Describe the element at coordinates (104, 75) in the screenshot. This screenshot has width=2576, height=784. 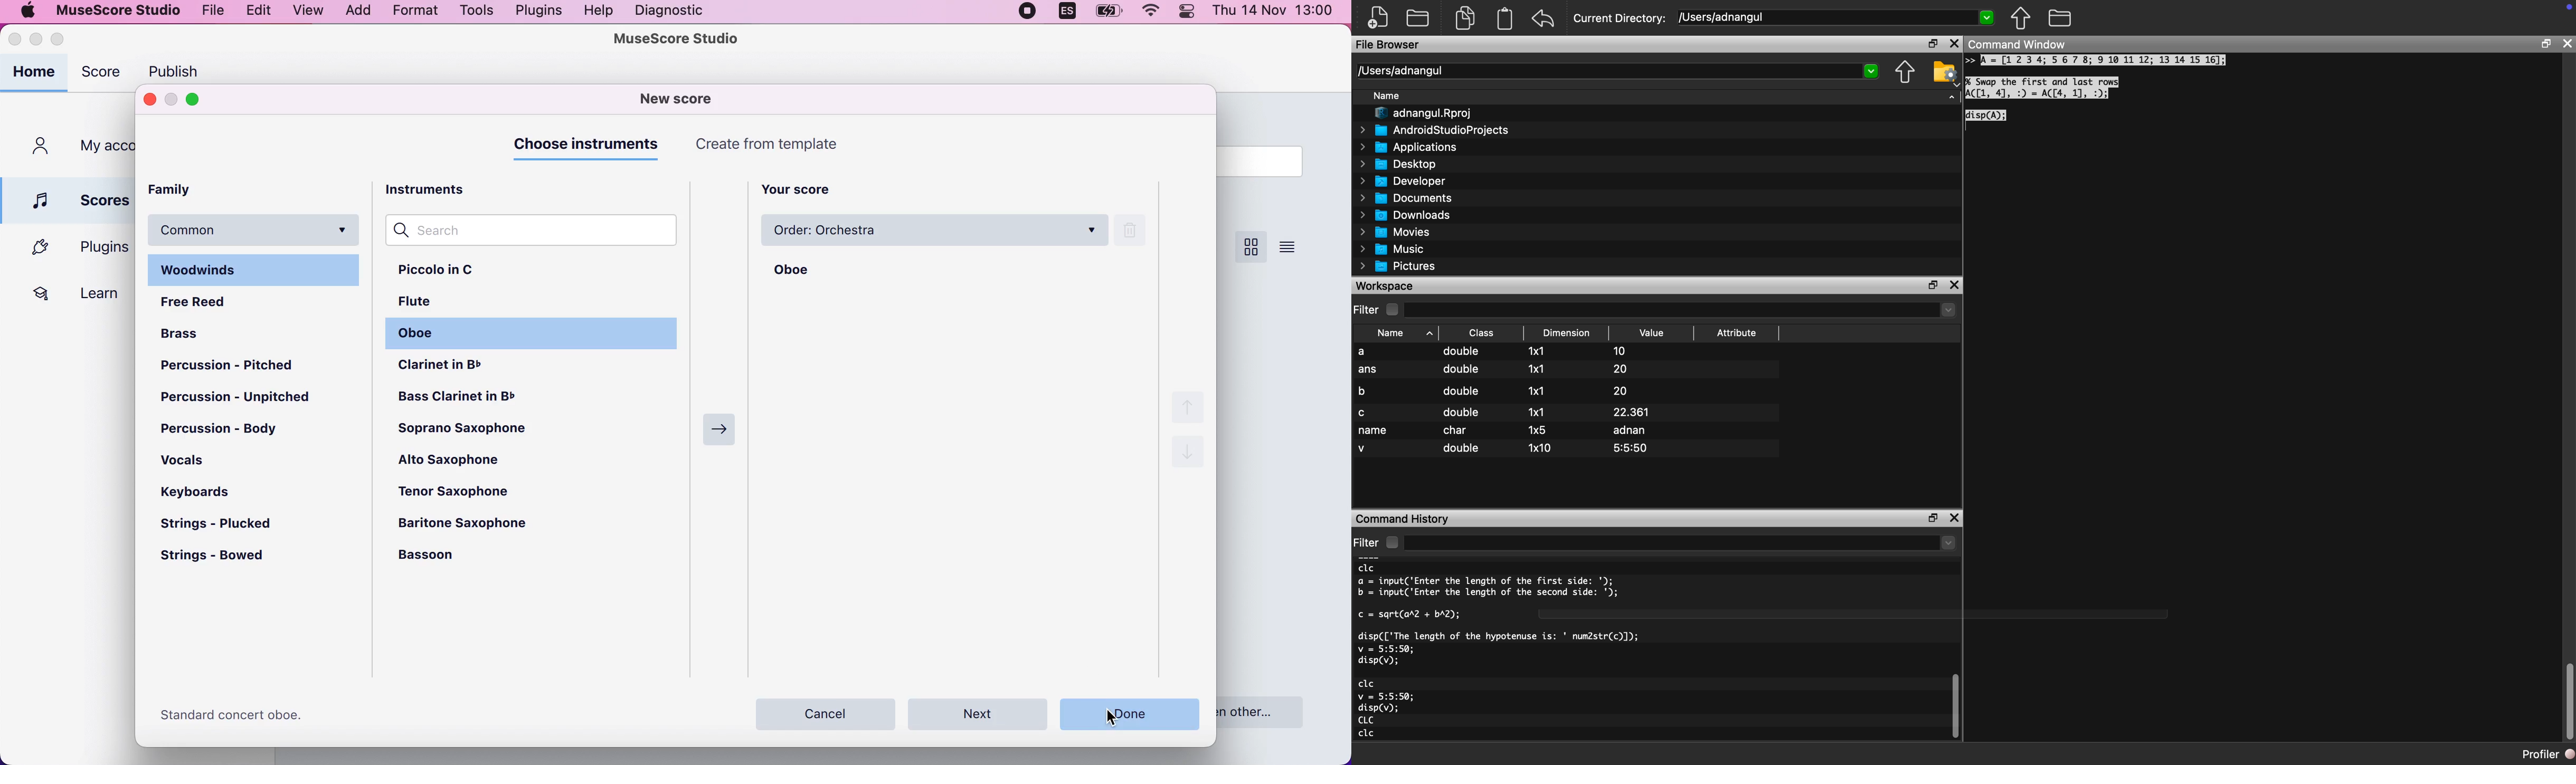
I see `score` at that location.